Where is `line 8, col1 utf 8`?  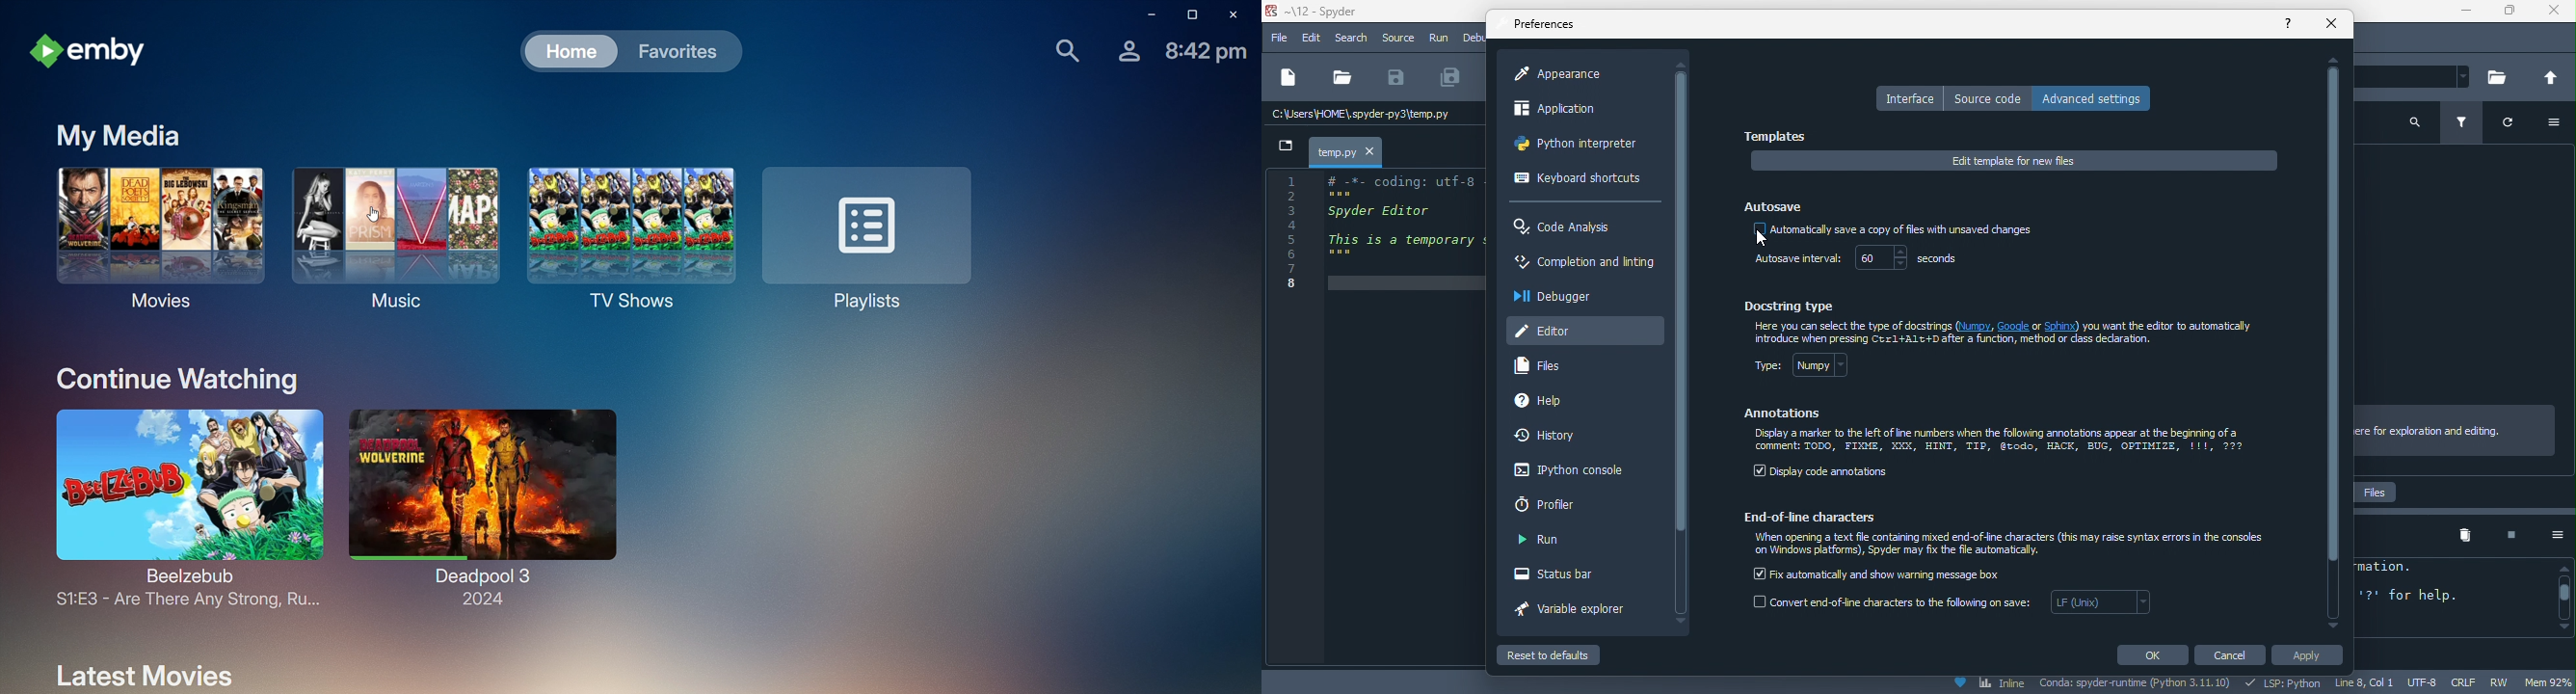 line 8, col1 utf 8 is located at coordinates (2388, 683).